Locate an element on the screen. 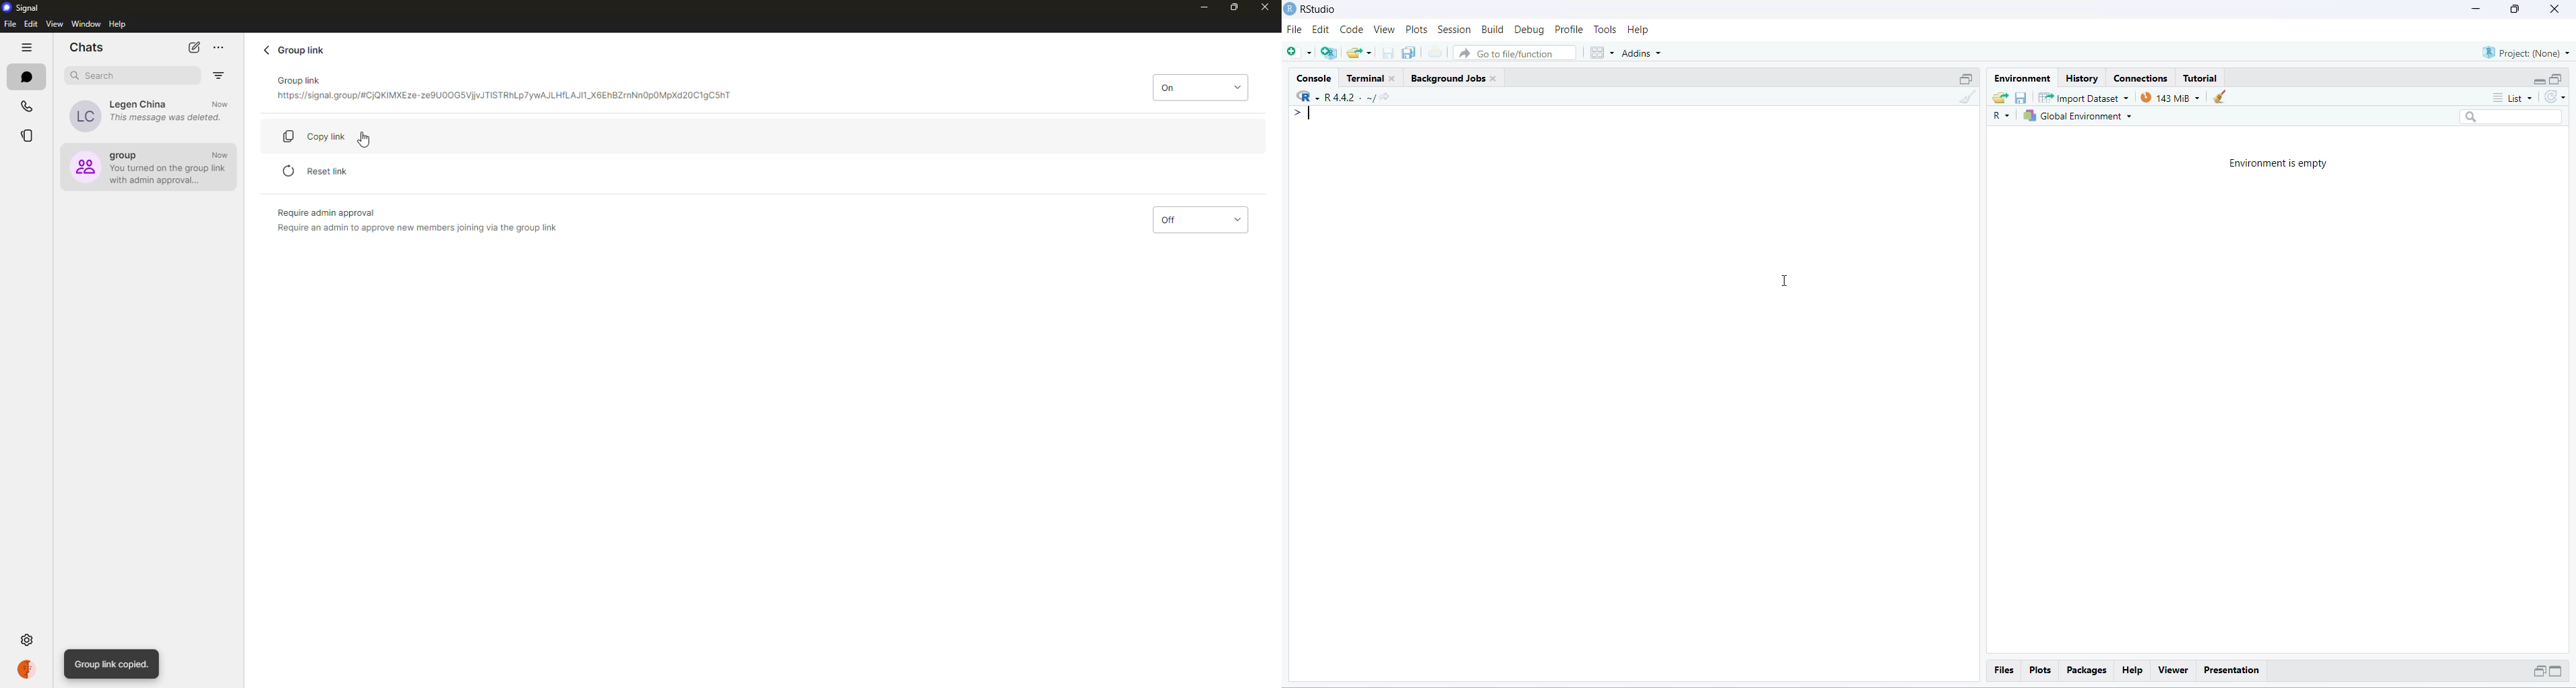 The image size is (2576, 700). tutorial is located at coordinates (2201, 79).